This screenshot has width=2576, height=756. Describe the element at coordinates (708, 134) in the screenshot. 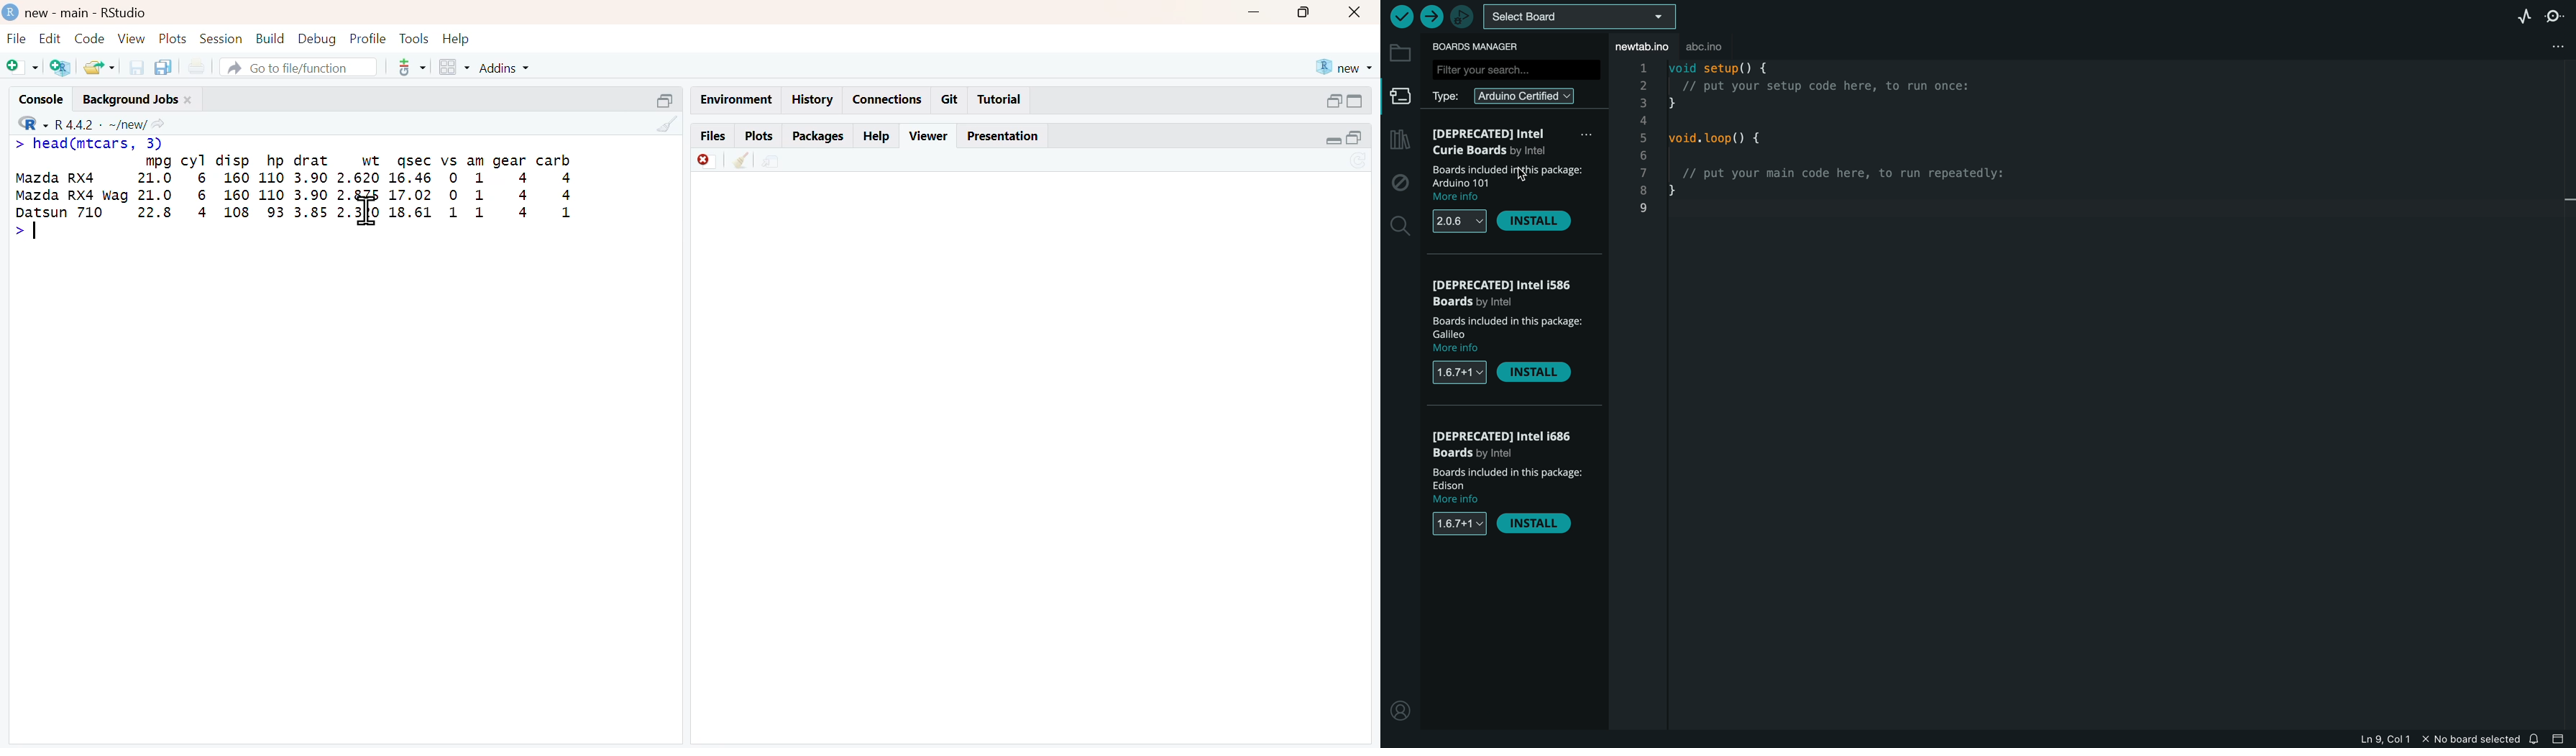

I see `Files` at that location.